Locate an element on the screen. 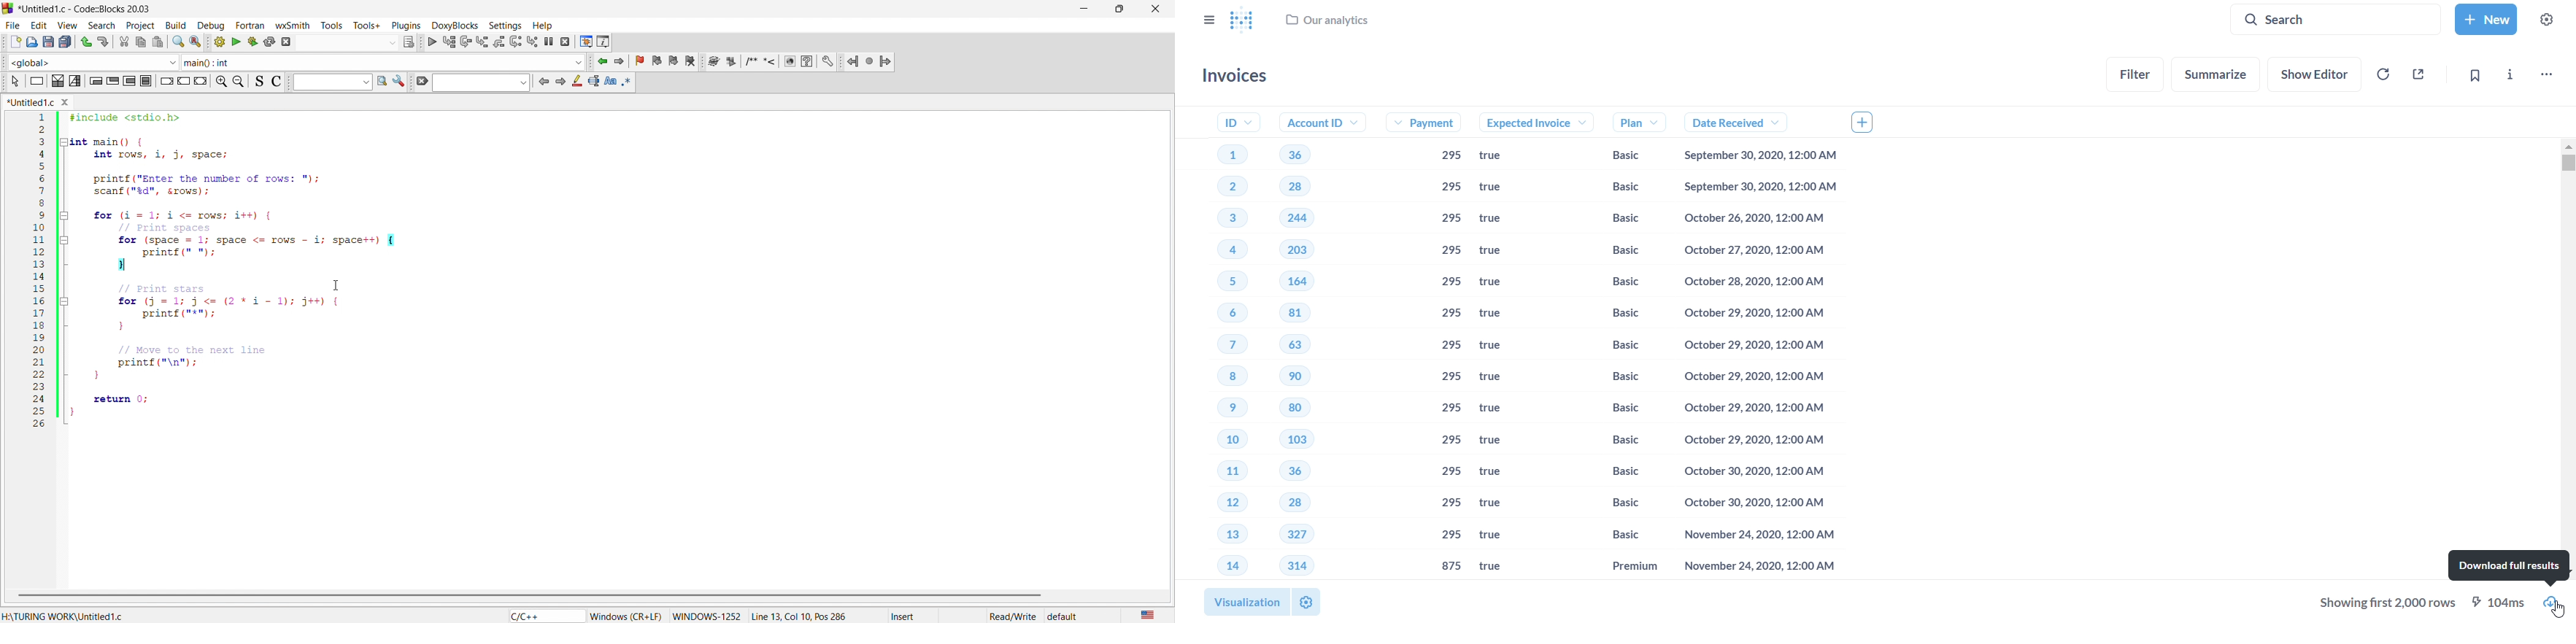 The width and height of the screenshot is (2576, 644). LANGUAGE is located at coordinates (1148, 616).